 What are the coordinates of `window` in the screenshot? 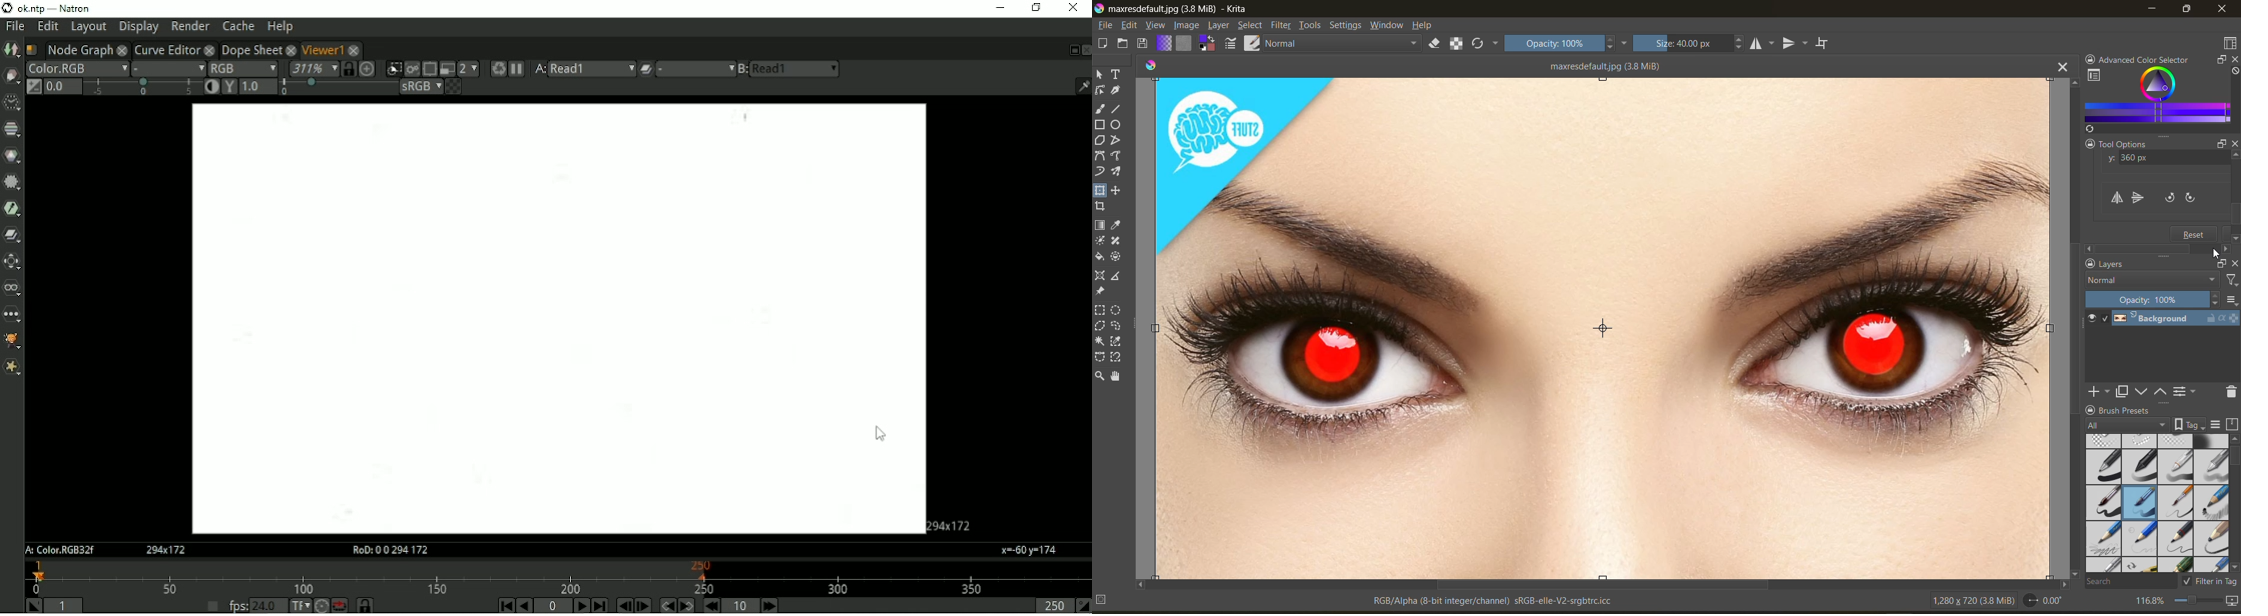 It's located at (1389, 27).